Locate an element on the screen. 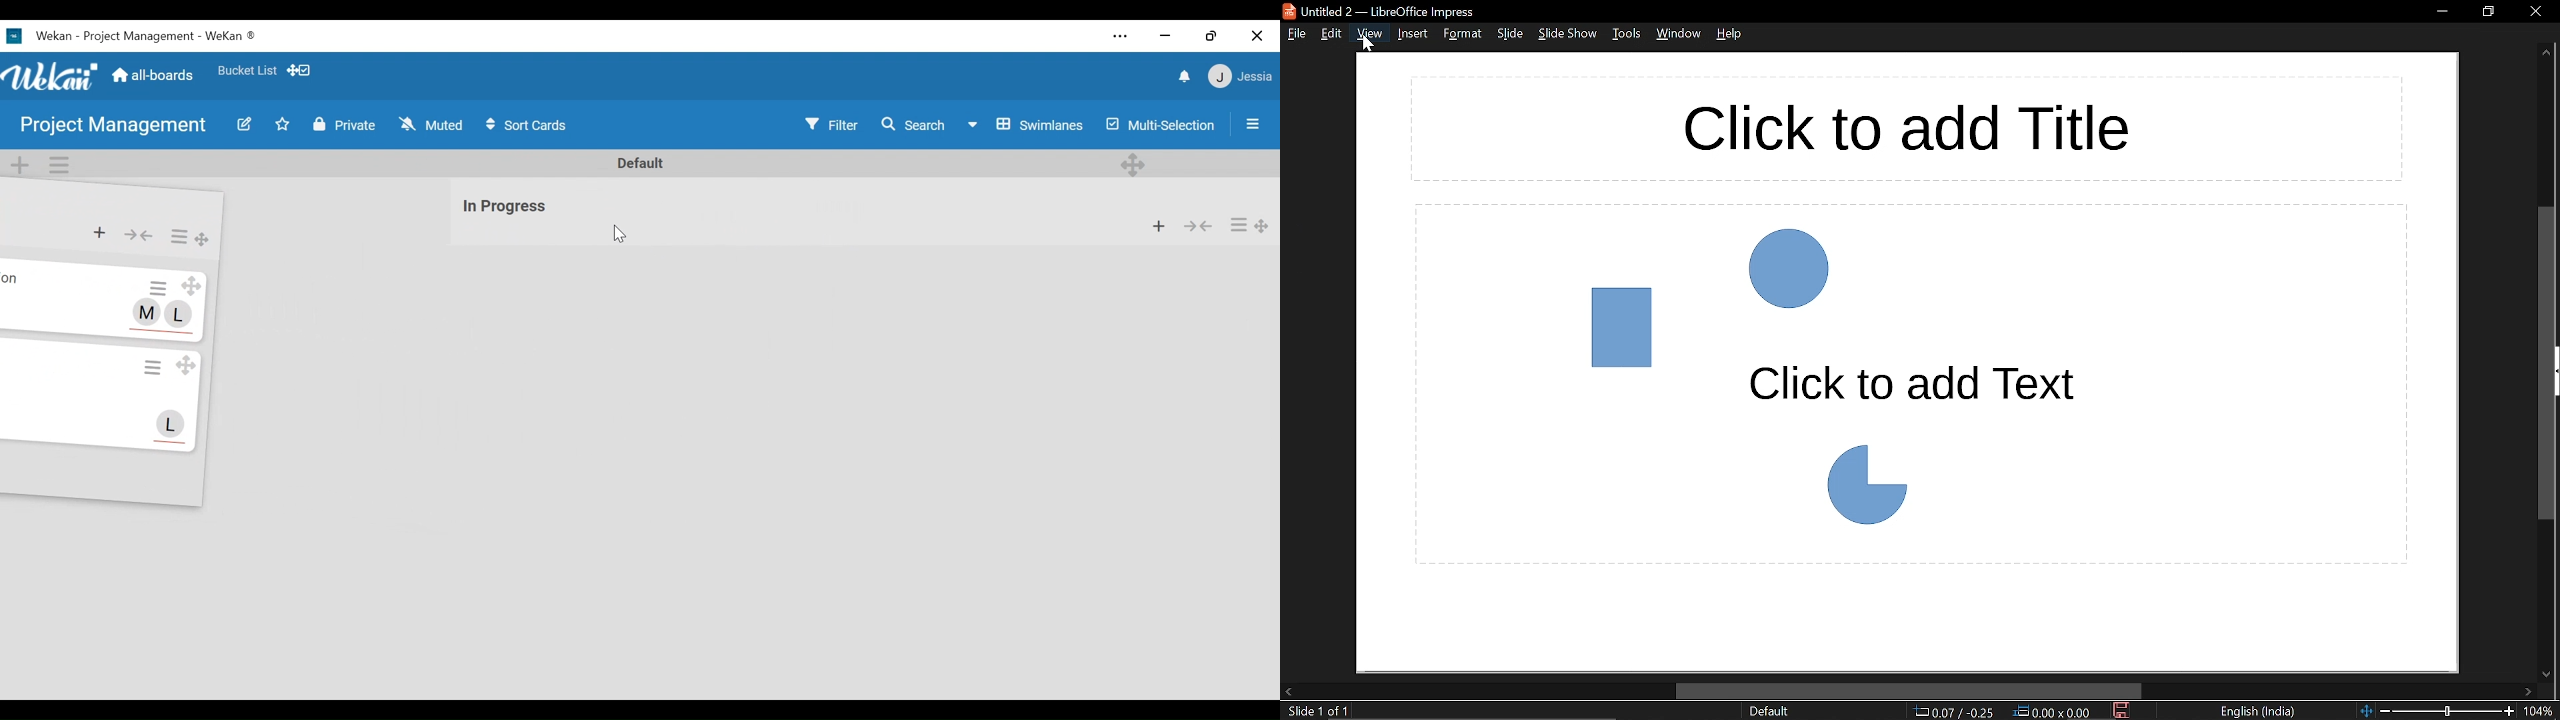 This screenshot has height=728, width=2576. Restore down is located at coordinates (2490, 13).